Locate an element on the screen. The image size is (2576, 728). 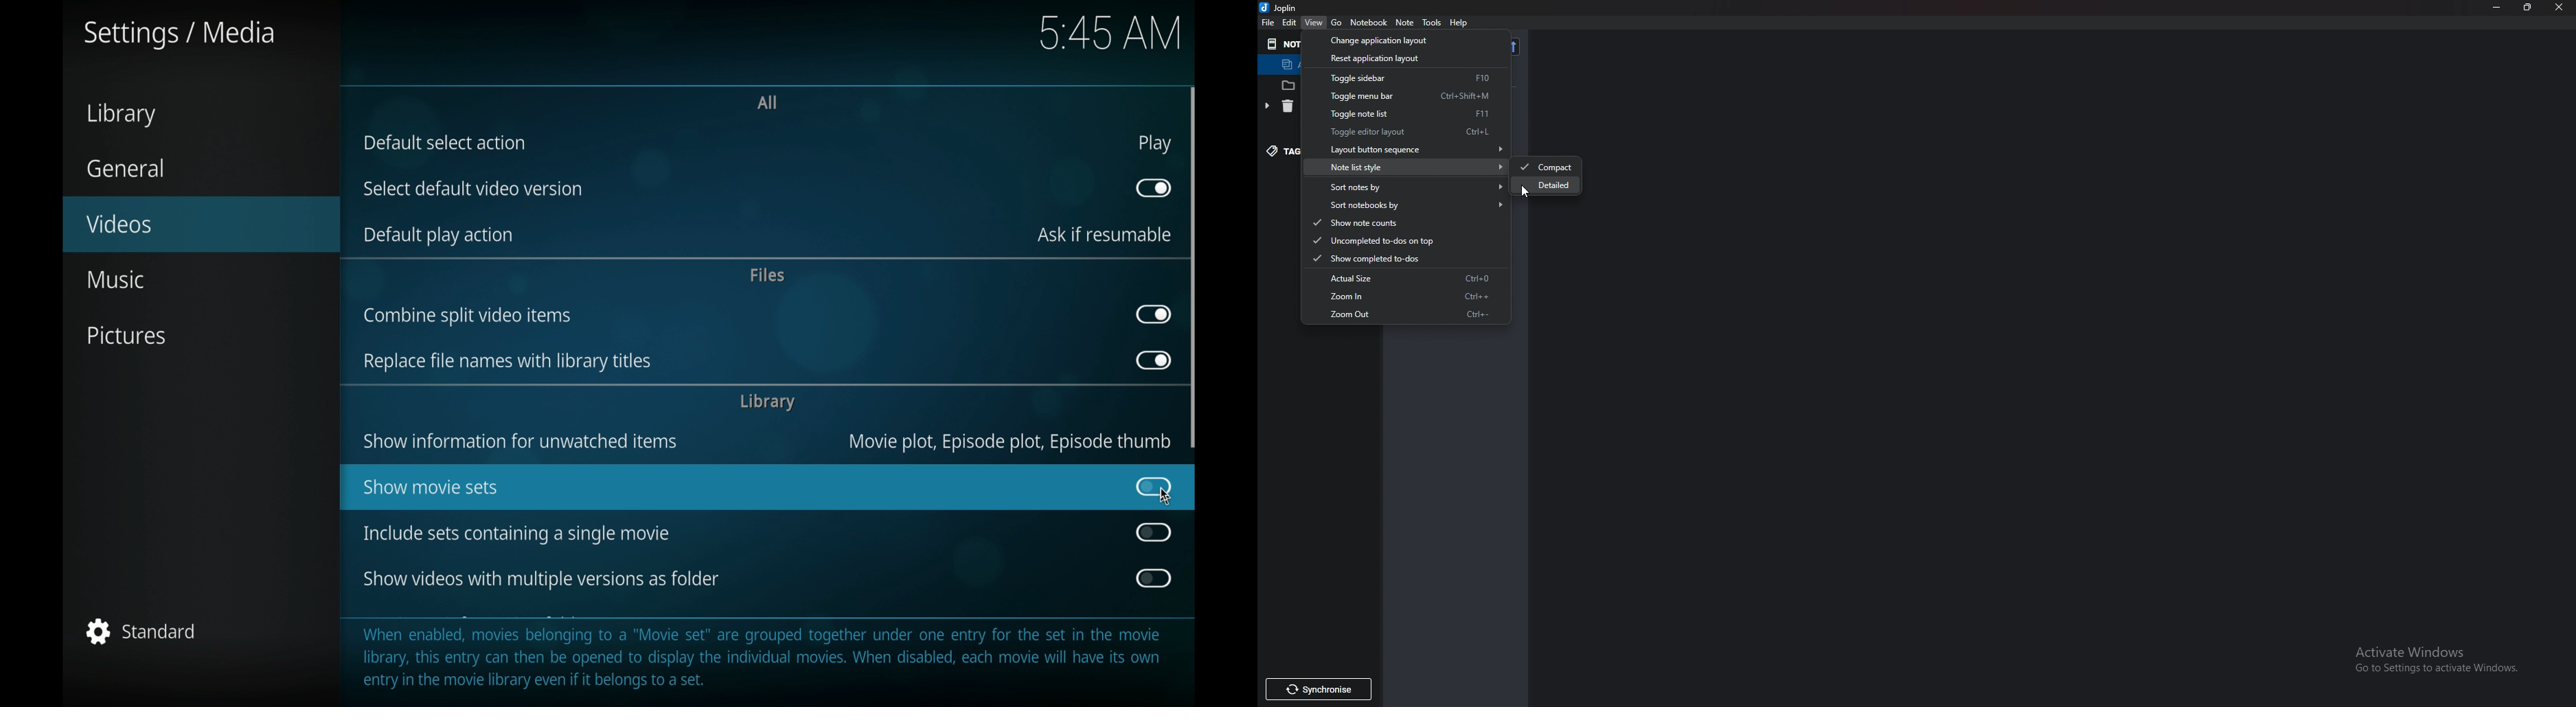
select default  is located at coordinates (473, 189).